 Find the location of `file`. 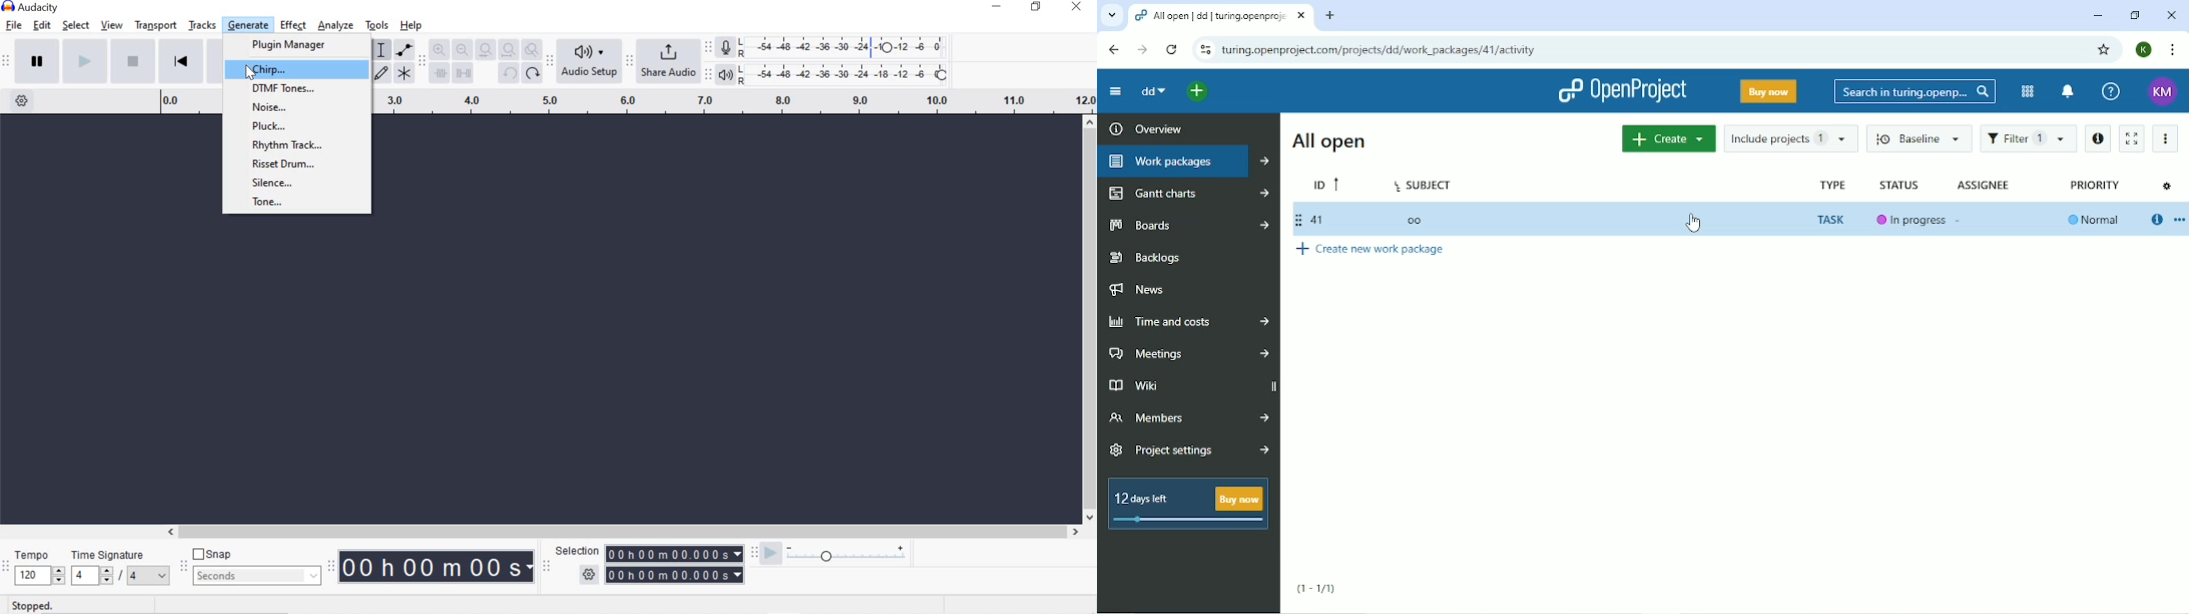

file is located at coordinates (13, 26).